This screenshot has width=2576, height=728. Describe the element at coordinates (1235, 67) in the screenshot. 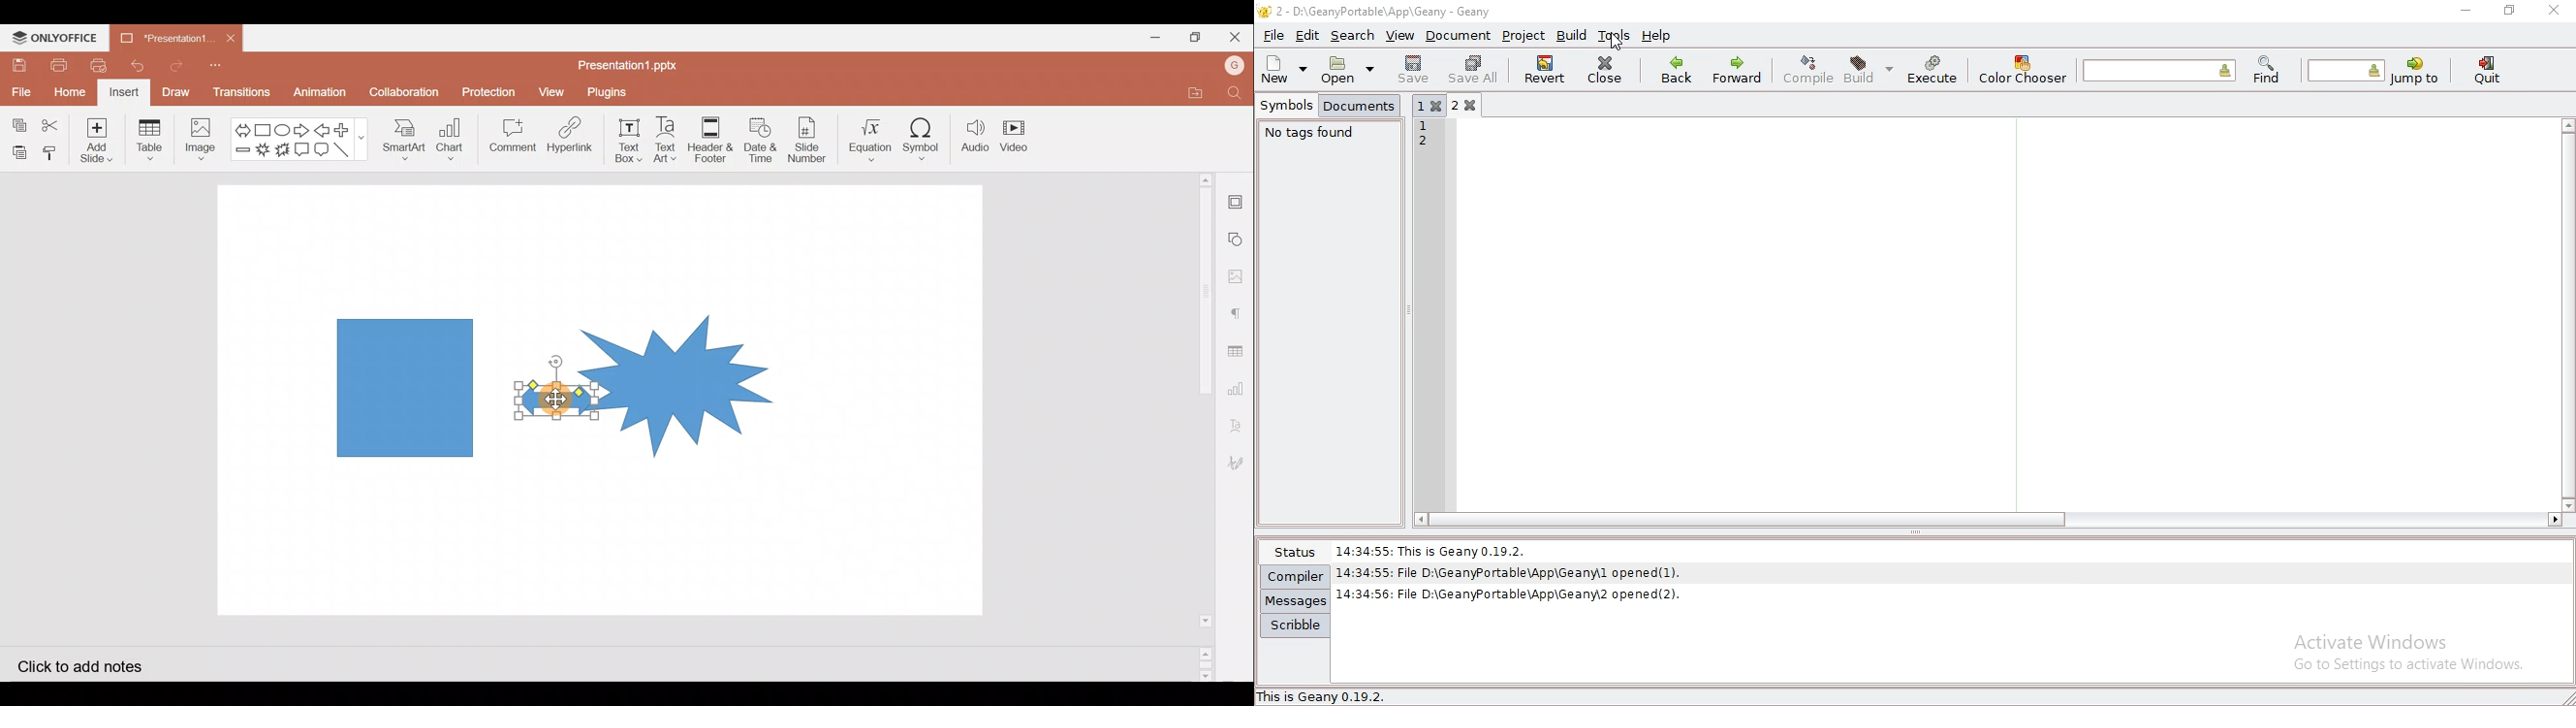

I see `Account name` at that location.